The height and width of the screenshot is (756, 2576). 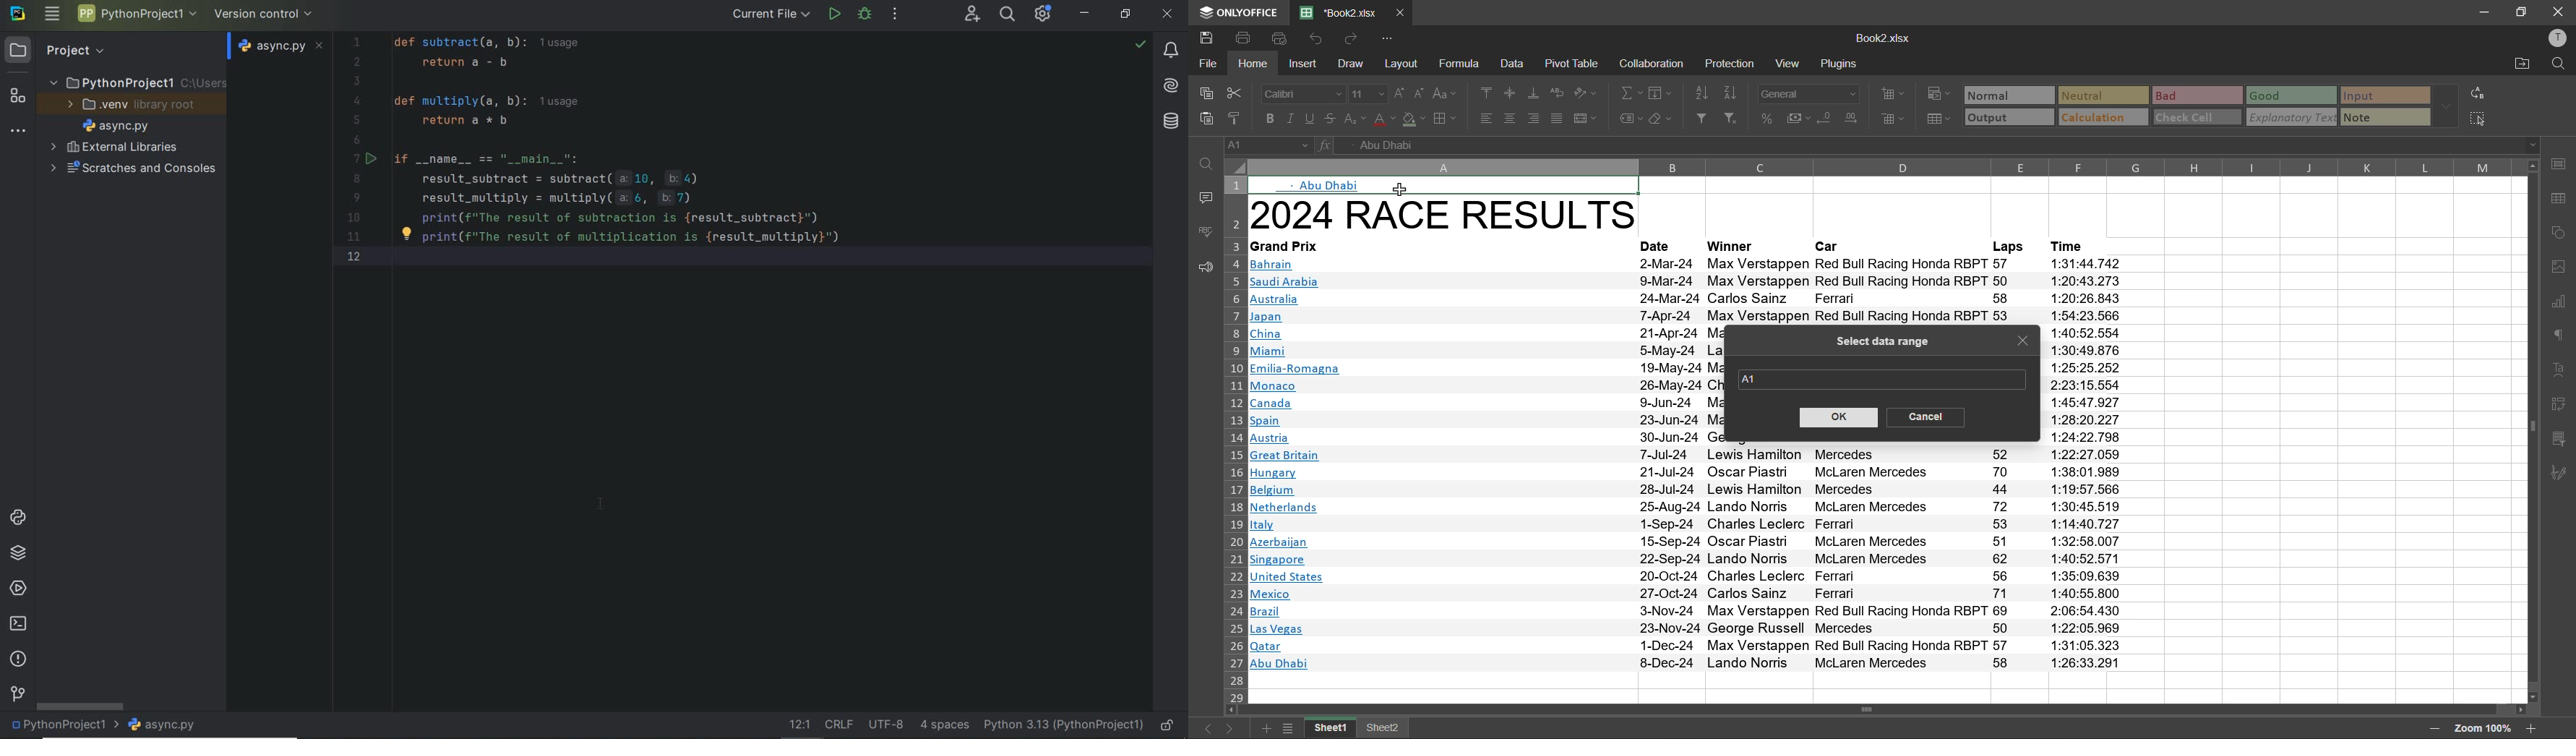 What do you see at coordinates (1702, 95) in the screenshot?
I see `sort ascending` at bounding box center [1702, 95].